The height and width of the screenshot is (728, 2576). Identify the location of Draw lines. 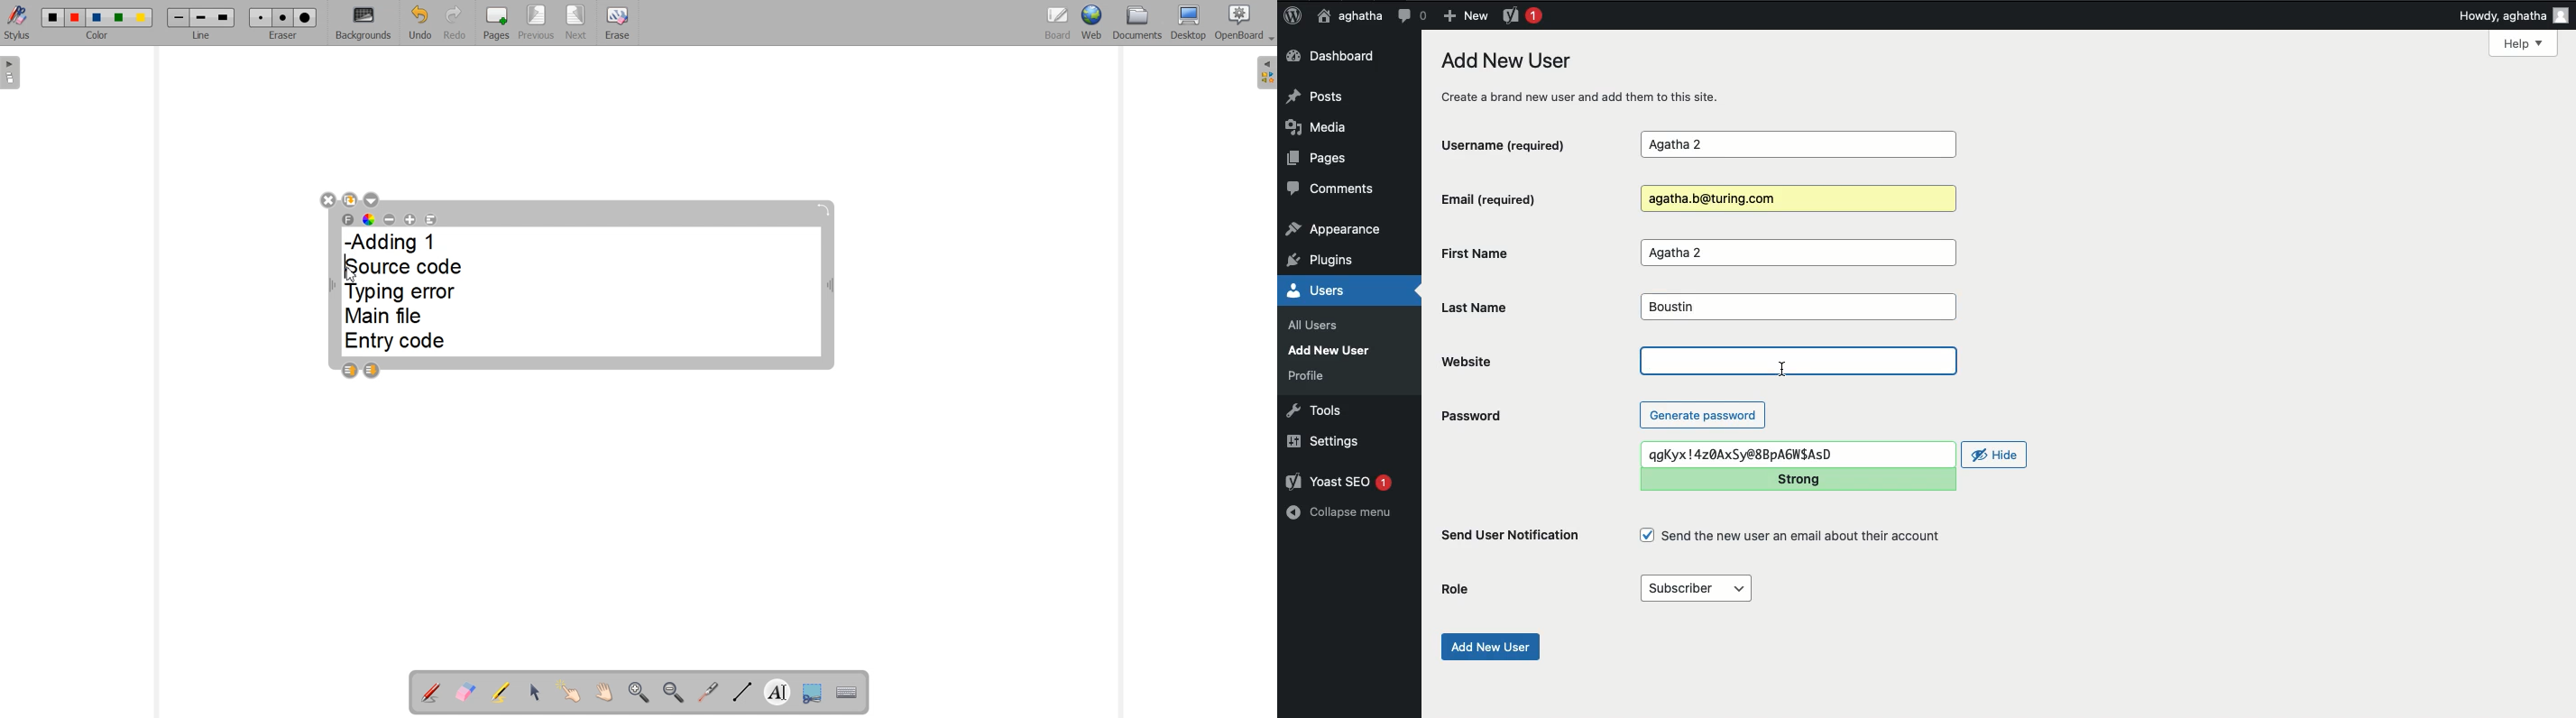
(741, 692).